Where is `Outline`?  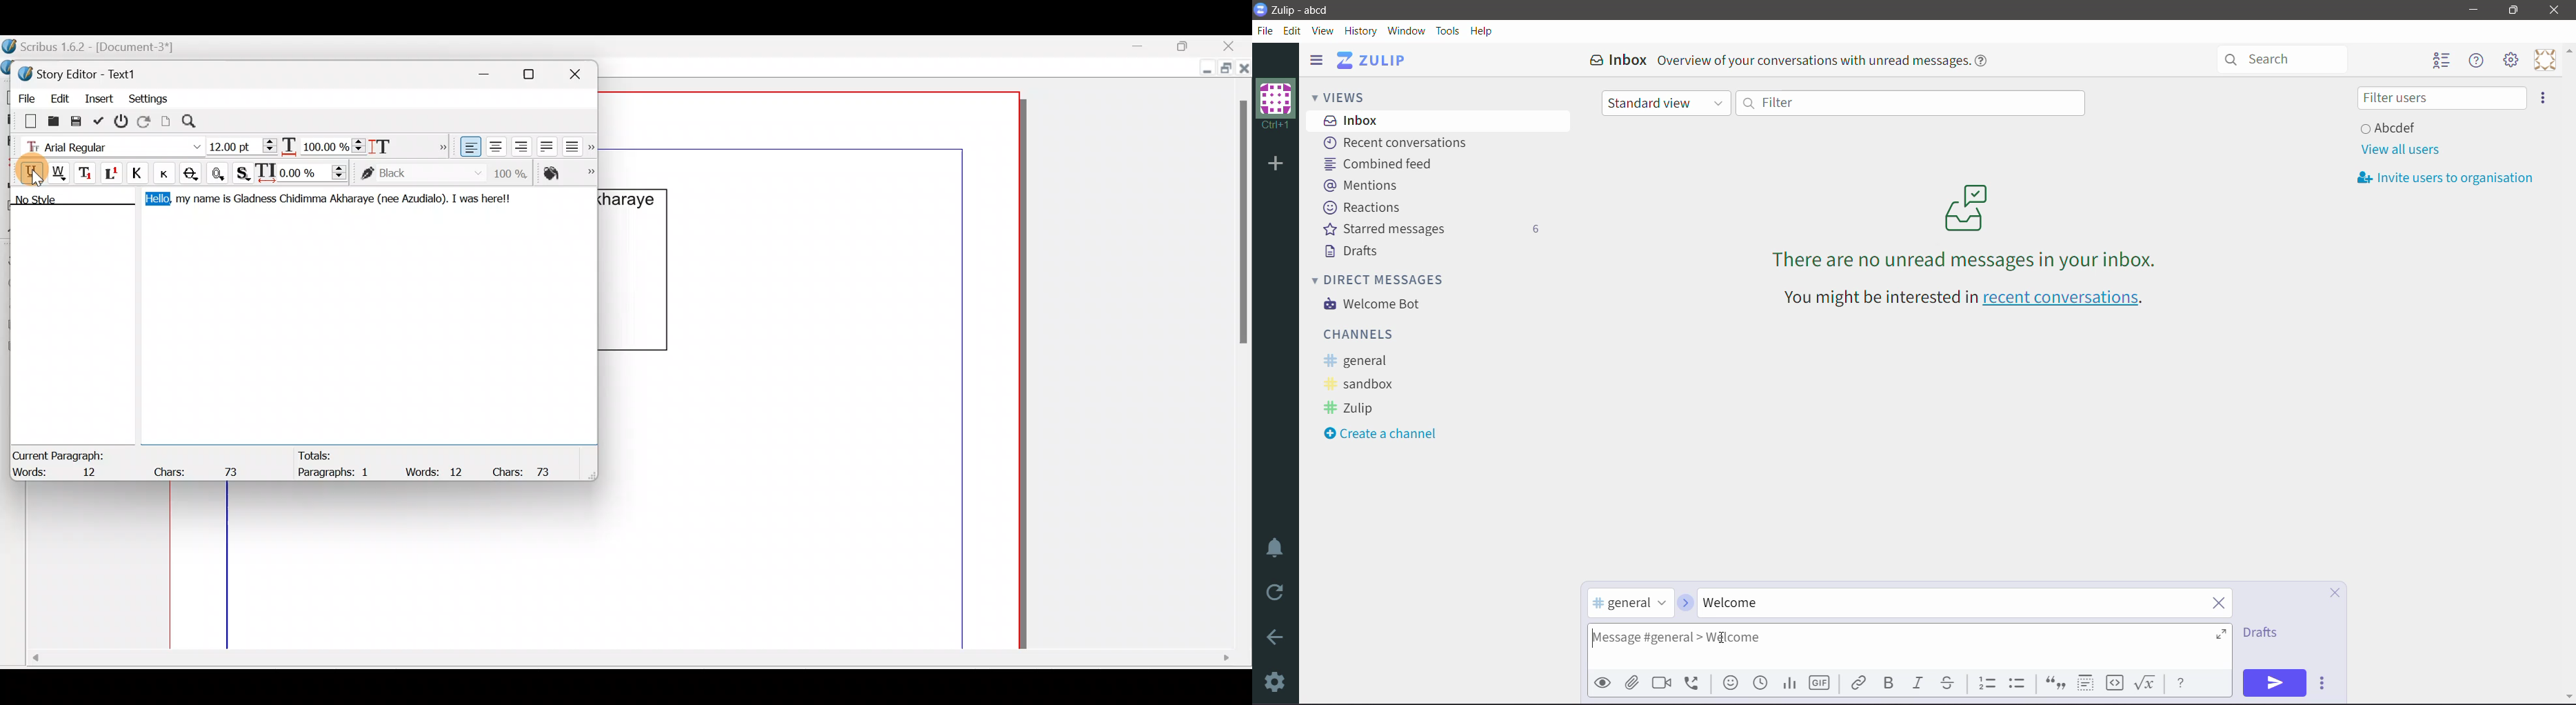
Outline is located at coordinates (221, 172).